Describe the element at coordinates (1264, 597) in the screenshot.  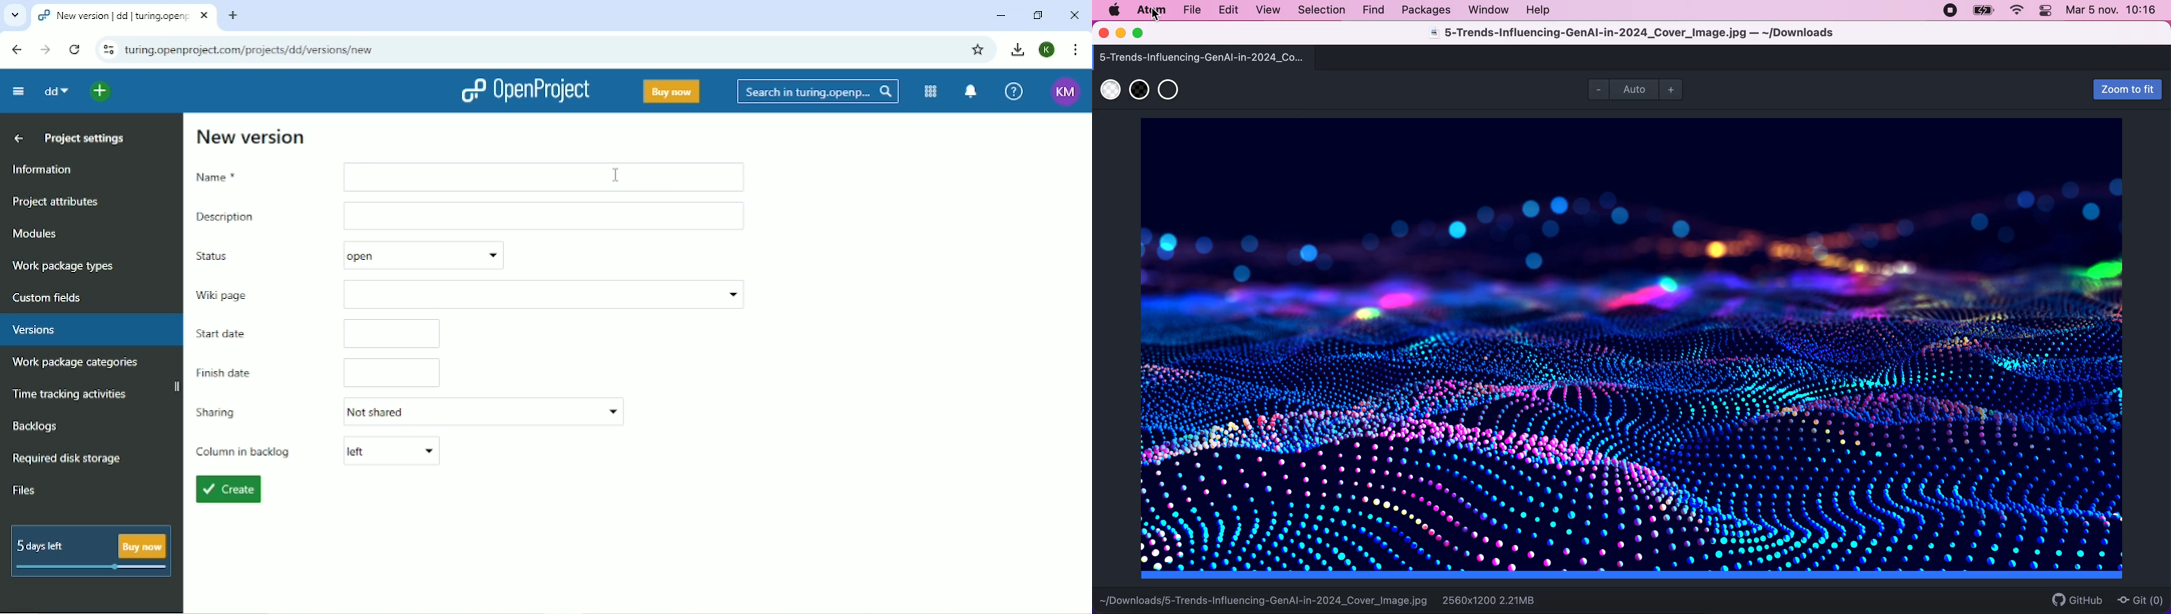
I see `click to copy absolute file path` at that location.